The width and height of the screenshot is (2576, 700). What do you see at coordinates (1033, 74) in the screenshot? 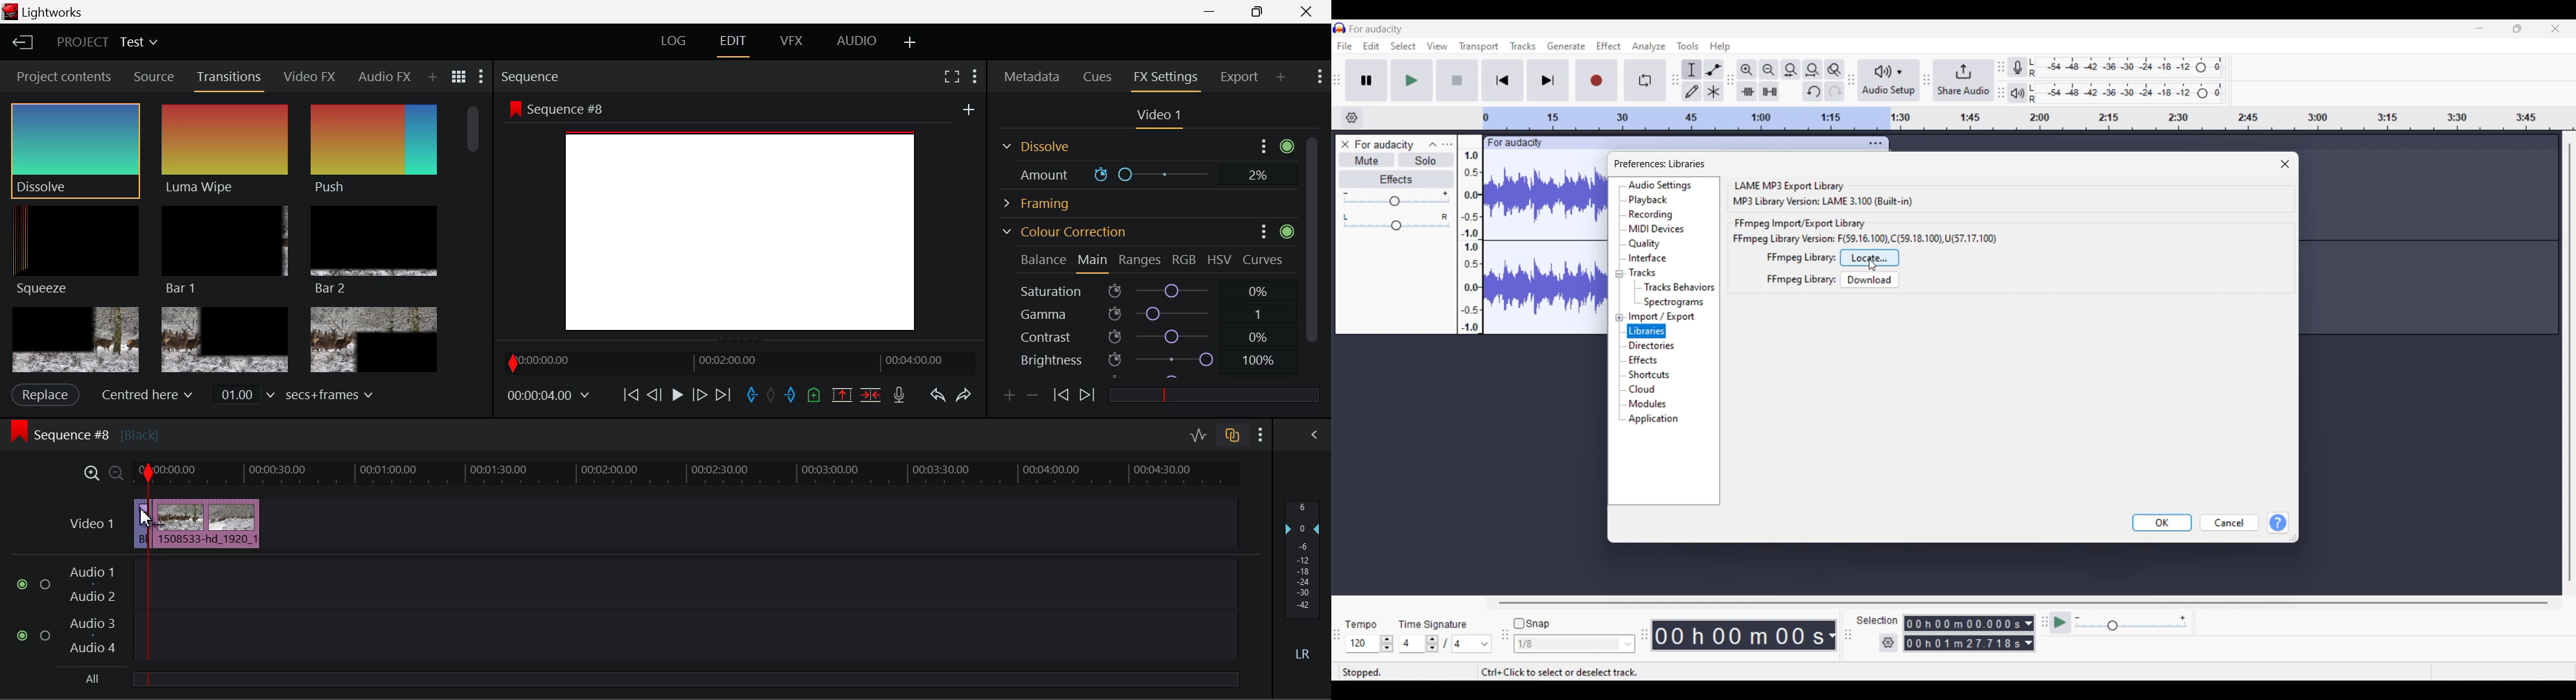
I see `Metadata Panel` at bounding box center [1033, 74].